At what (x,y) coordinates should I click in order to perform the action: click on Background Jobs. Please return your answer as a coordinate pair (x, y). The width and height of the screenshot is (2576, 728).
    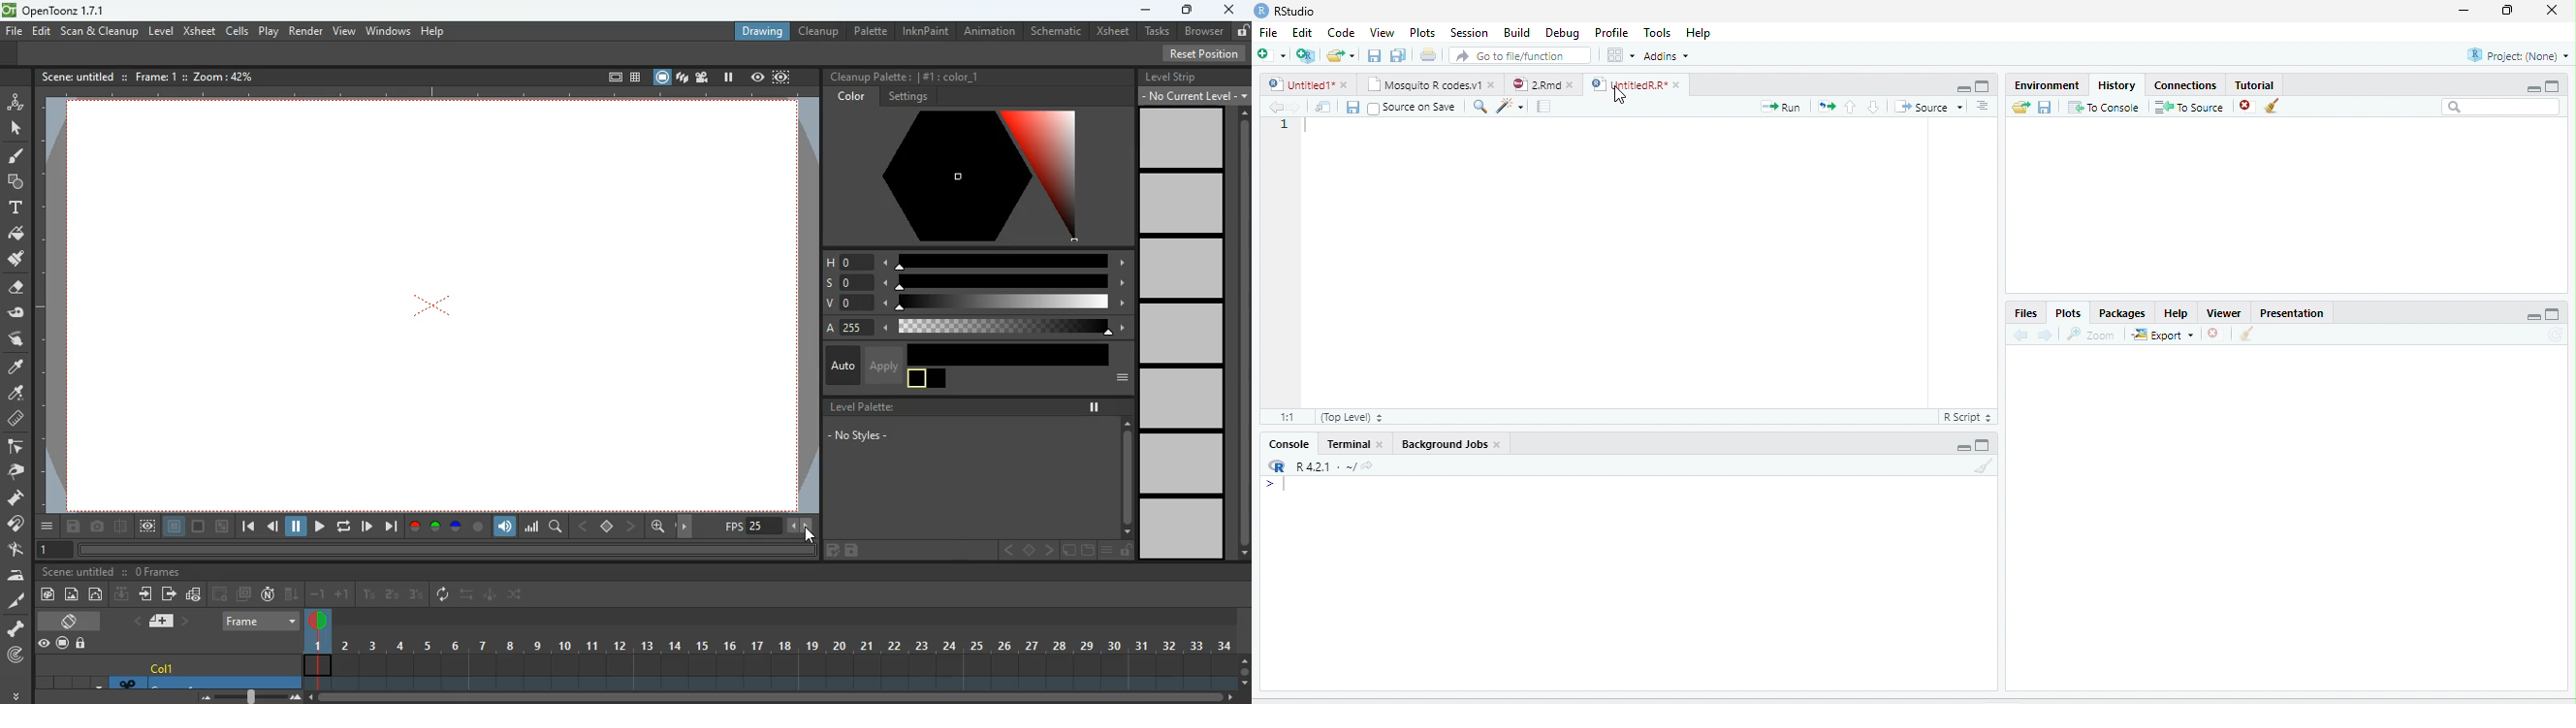
    Looking at the image, I should click on (1443, 444).